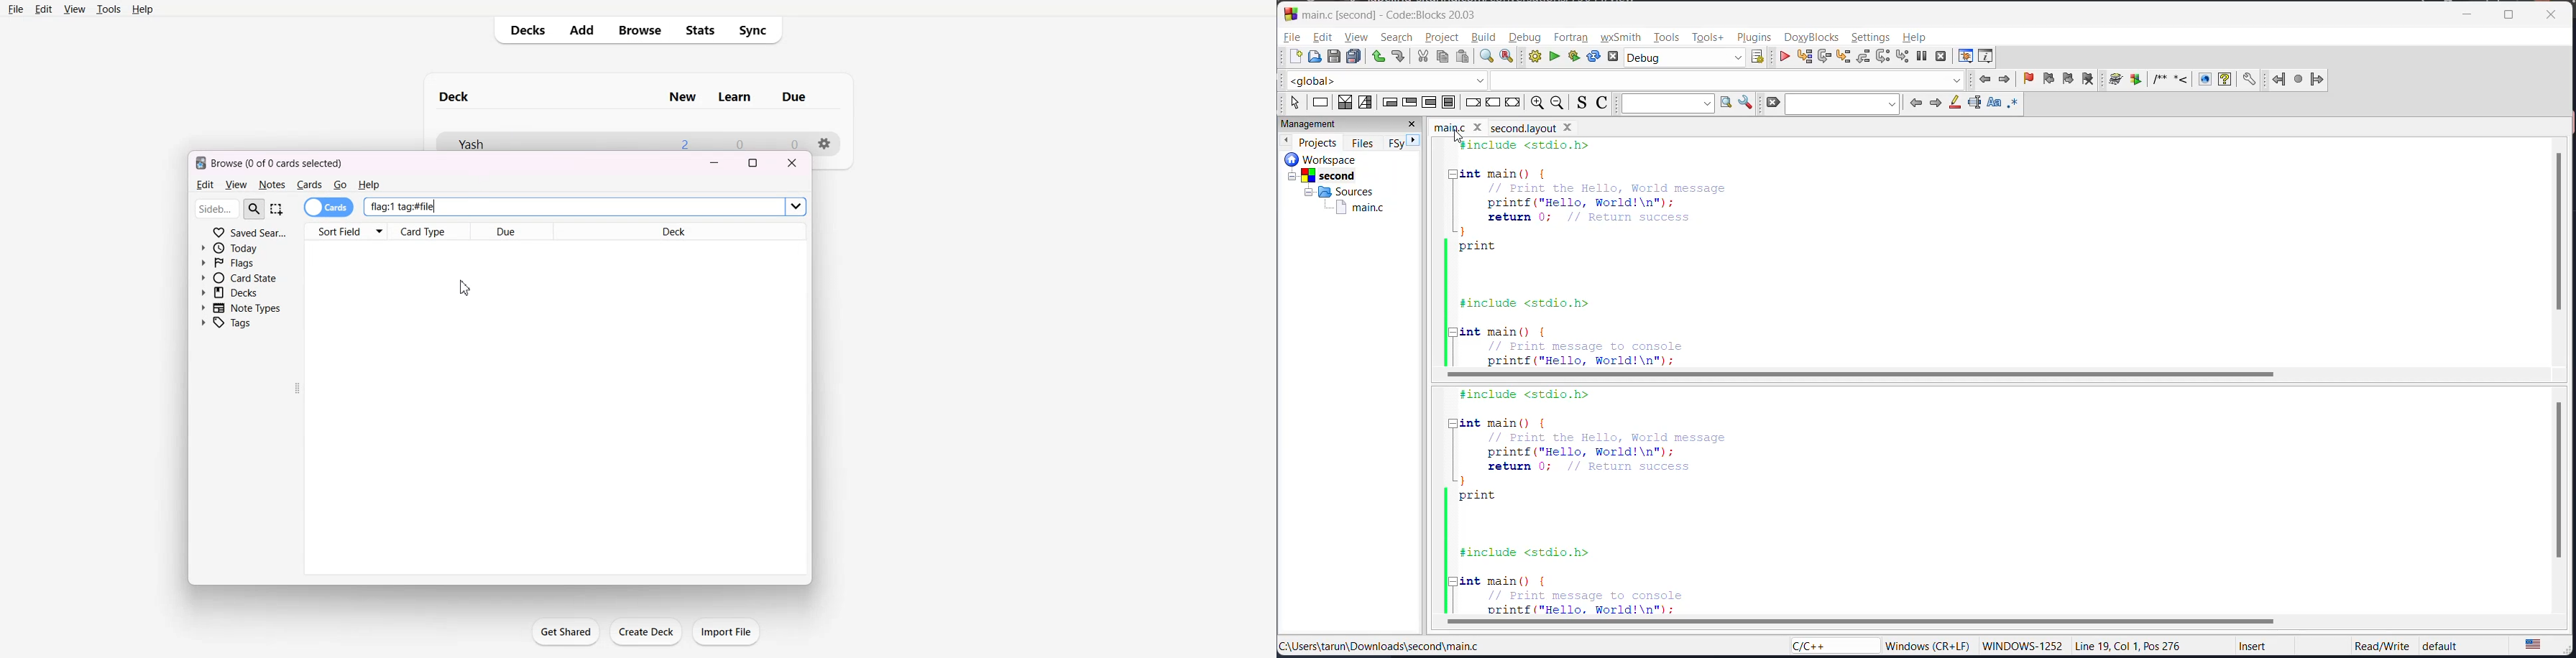  I want to click on Select, so click(281, 210).